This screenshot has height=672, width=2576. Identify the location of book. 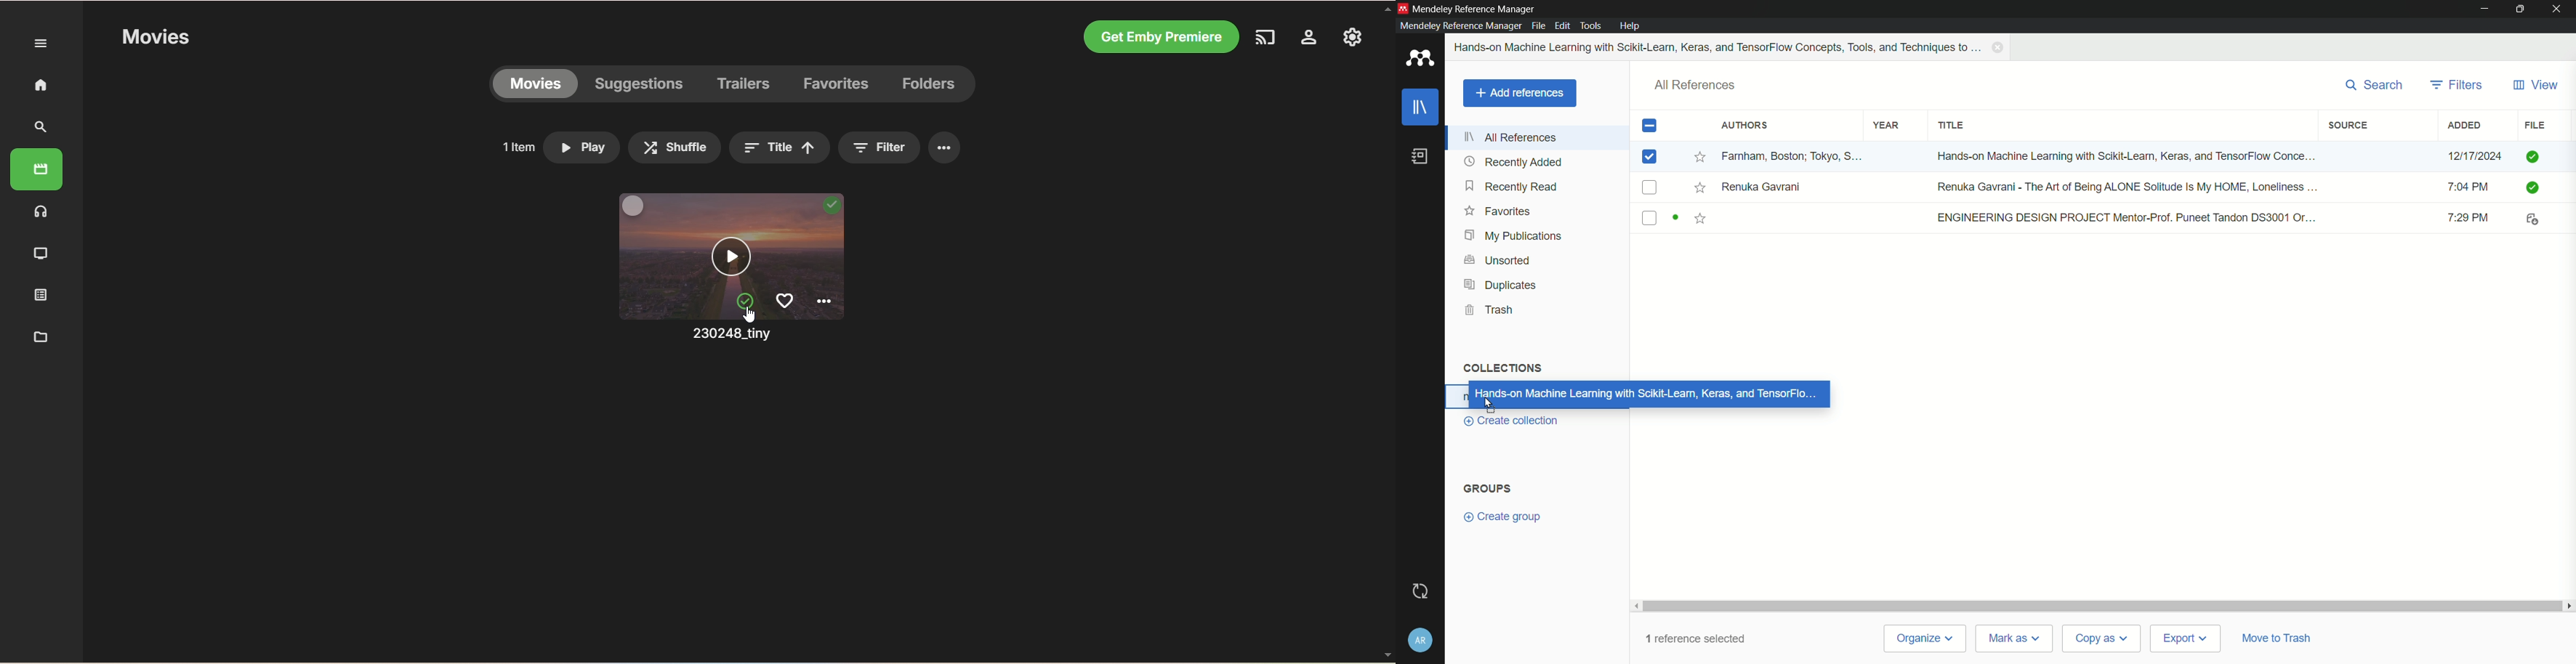
(1420, 157).